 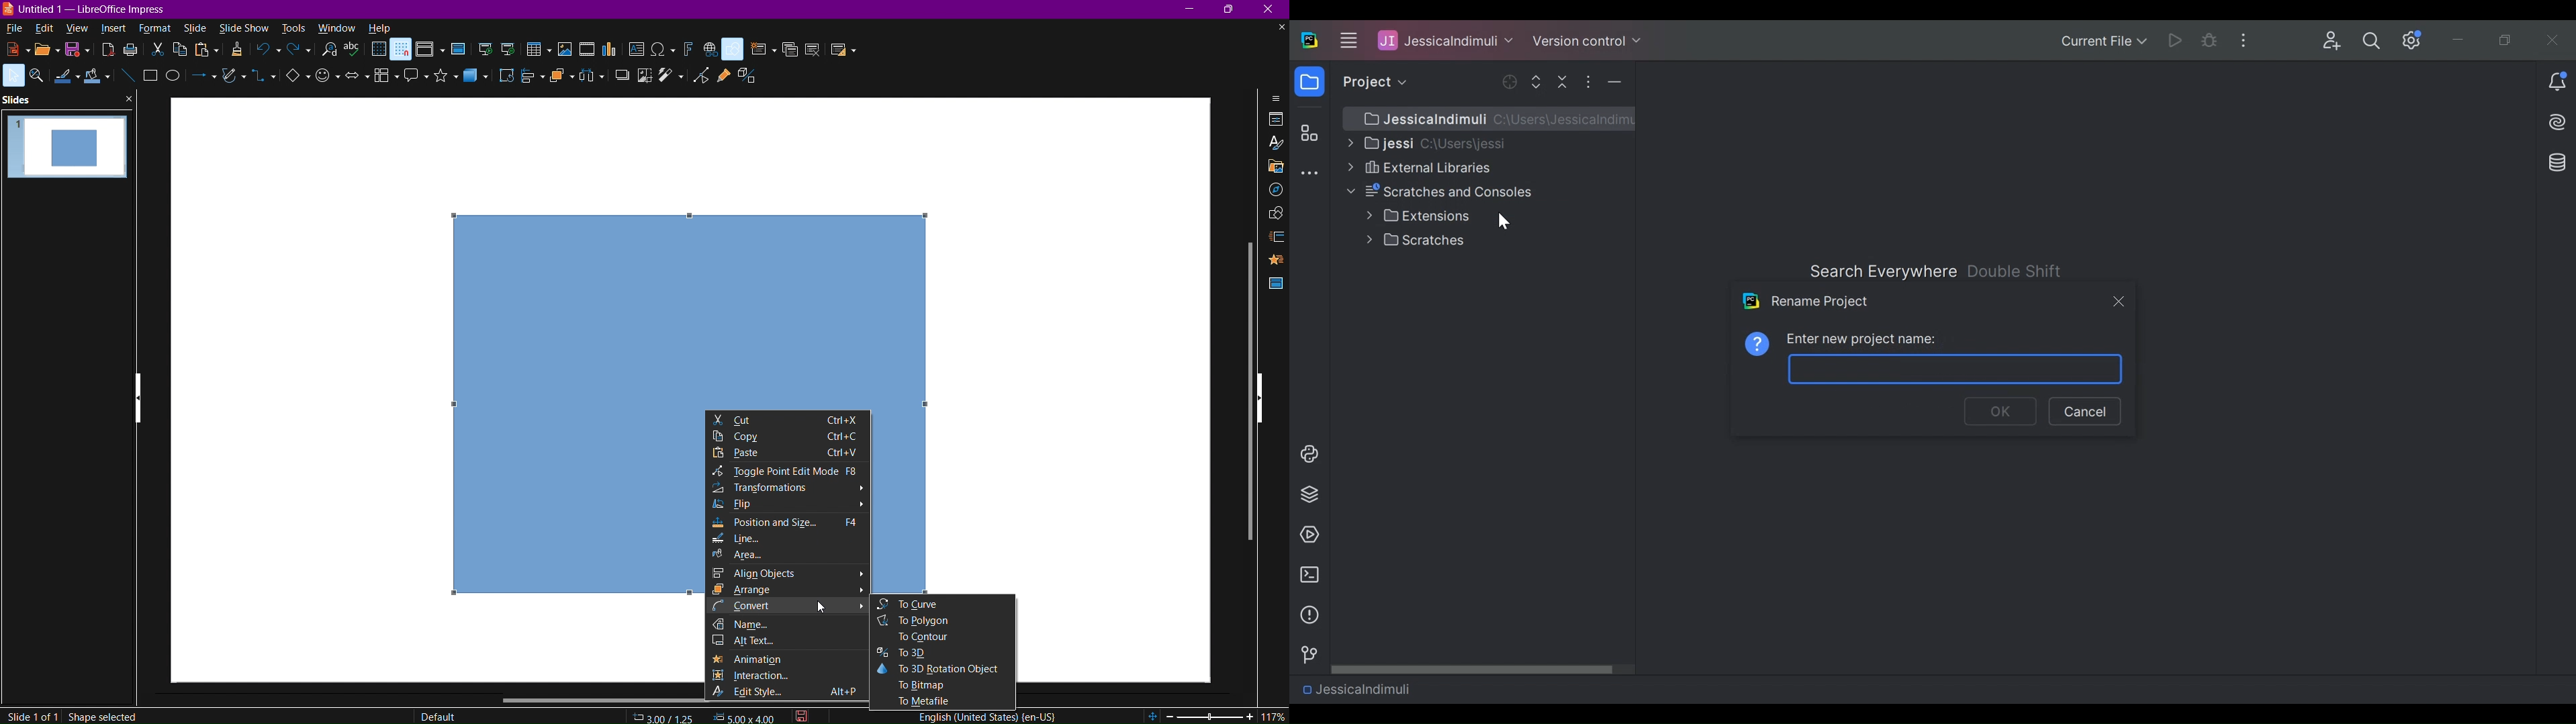 I want to click on Paste, so click(x=788, y=455).